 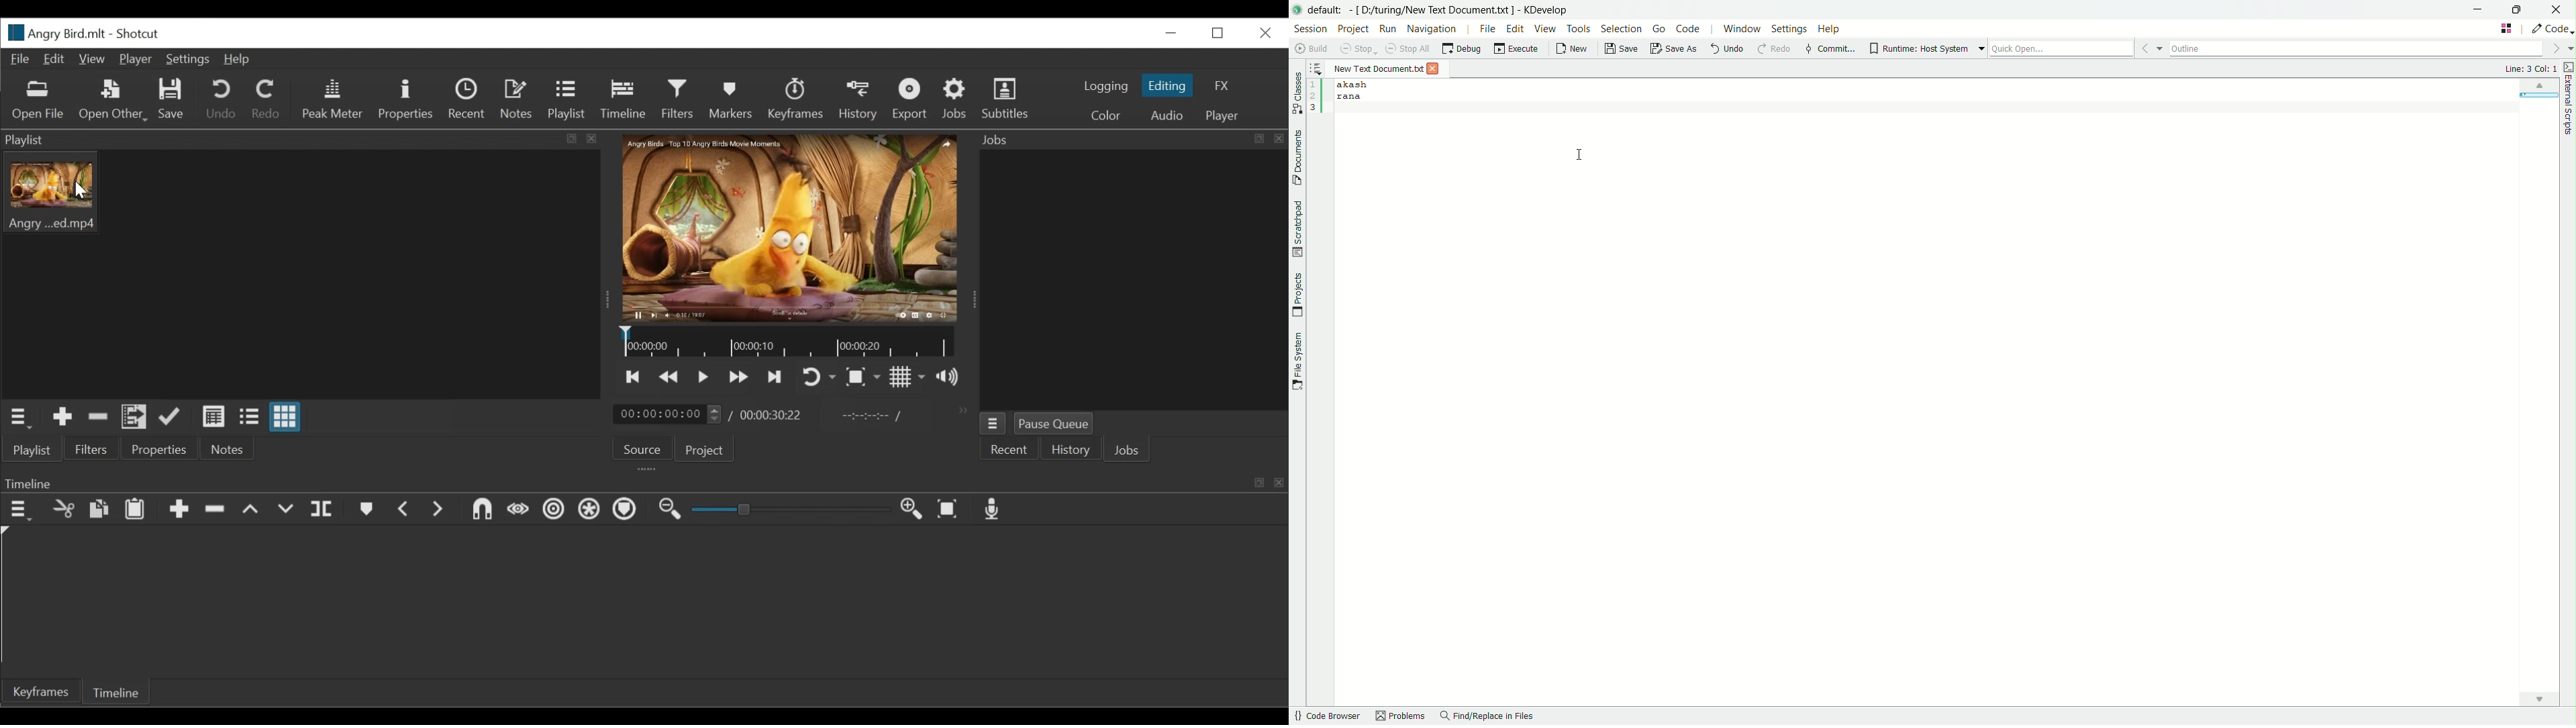 What do you see at coordinates (566, 101) in the screenshot?
I see `Playlist` at bounding box center [566, 101].